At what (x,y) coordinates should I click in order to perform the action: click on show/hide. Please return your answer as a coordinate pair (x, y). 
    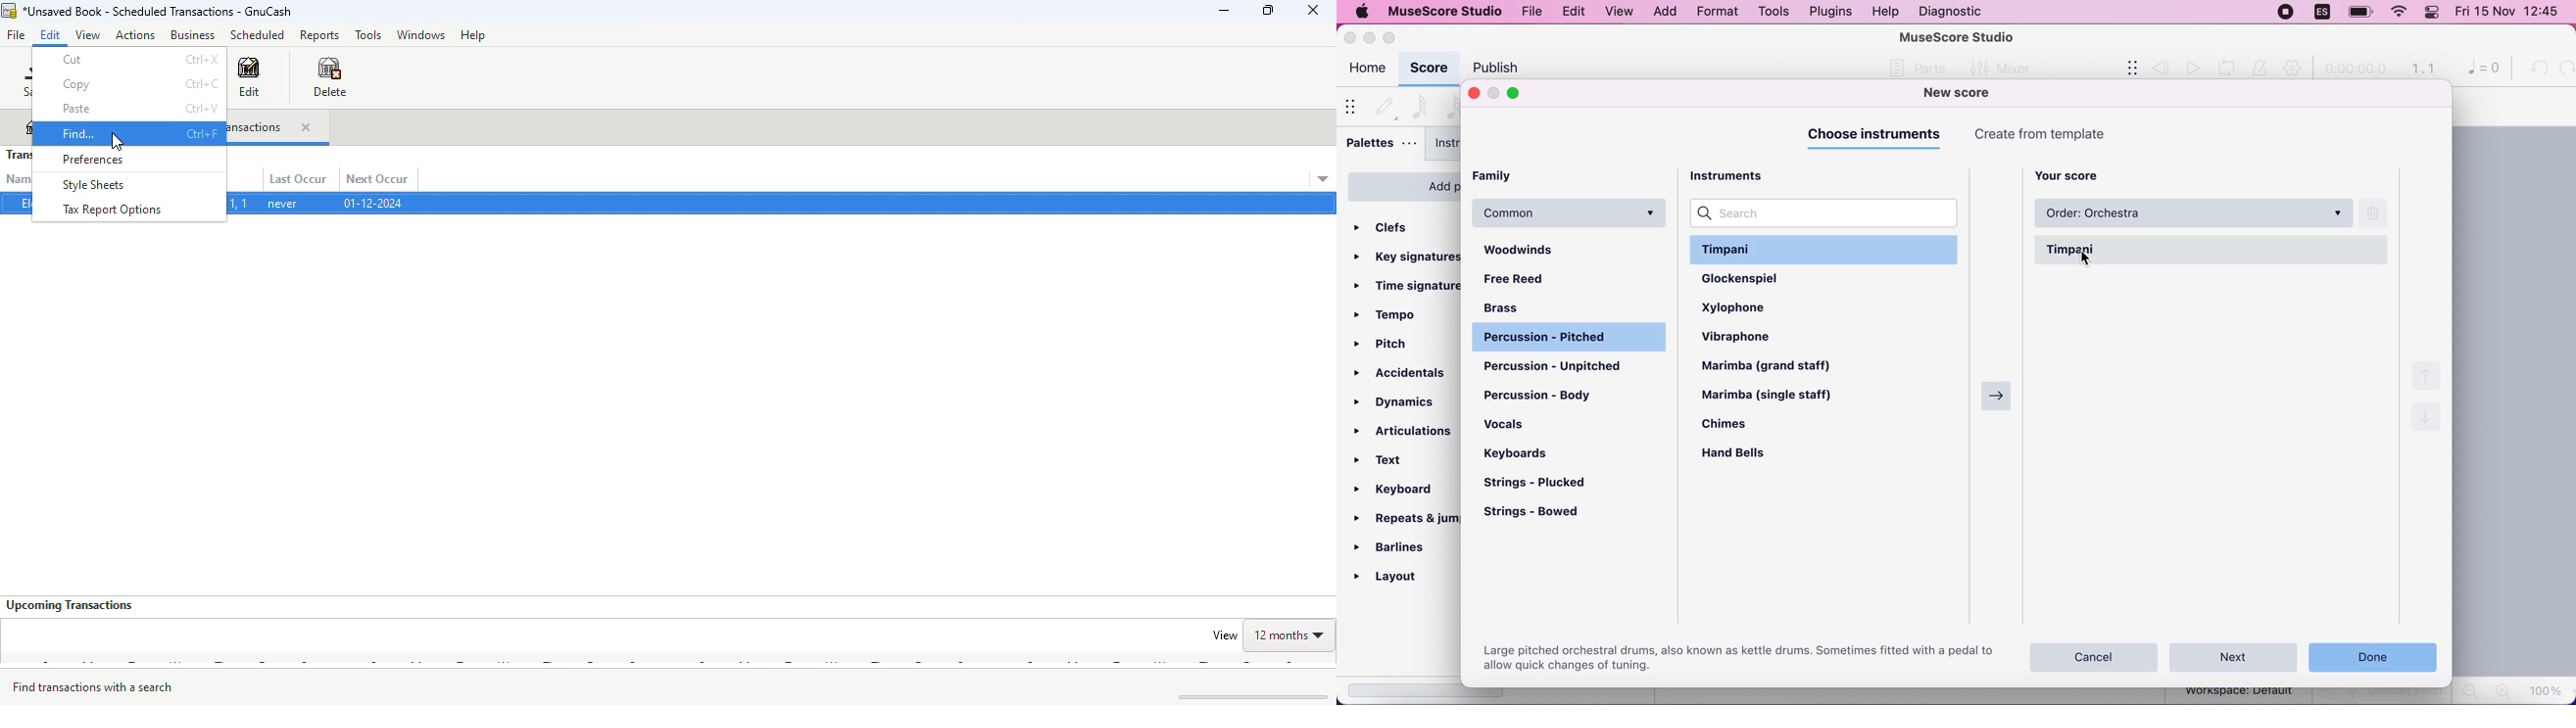
    Looking at the image, I should click on (1353, 106).